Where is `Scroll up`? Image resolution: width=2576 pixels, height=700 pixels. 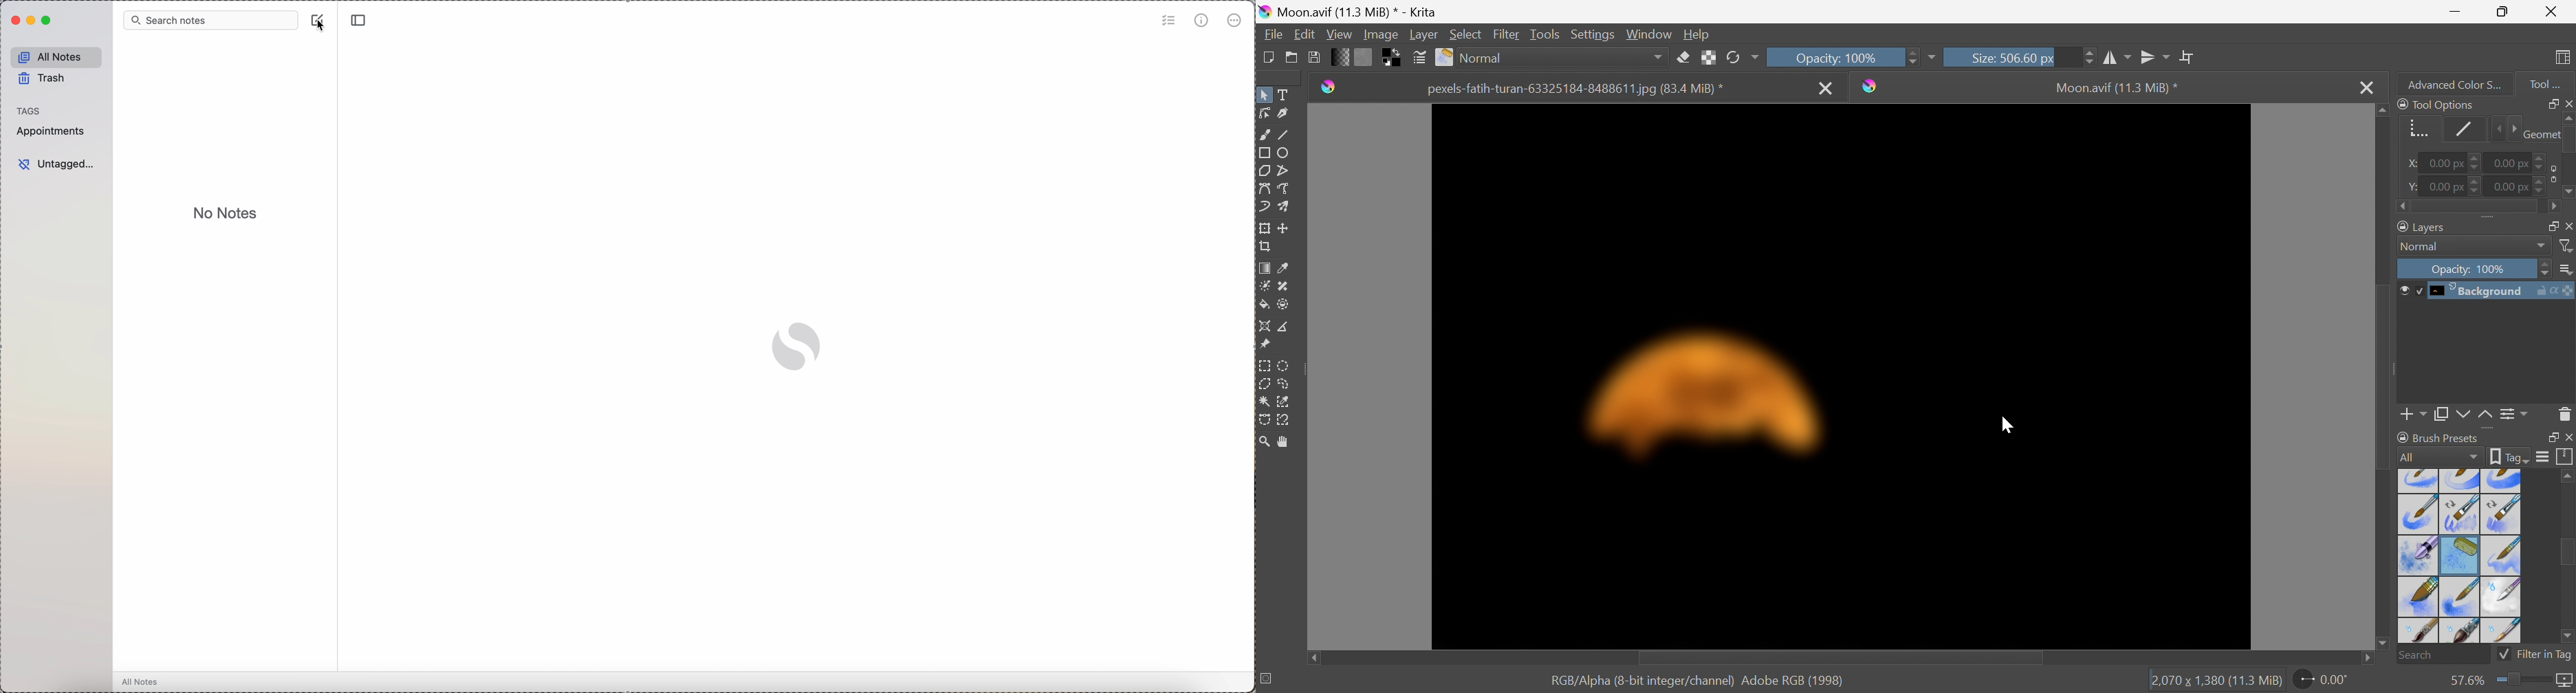
Scroll up is located at coordinates (2381, 110).